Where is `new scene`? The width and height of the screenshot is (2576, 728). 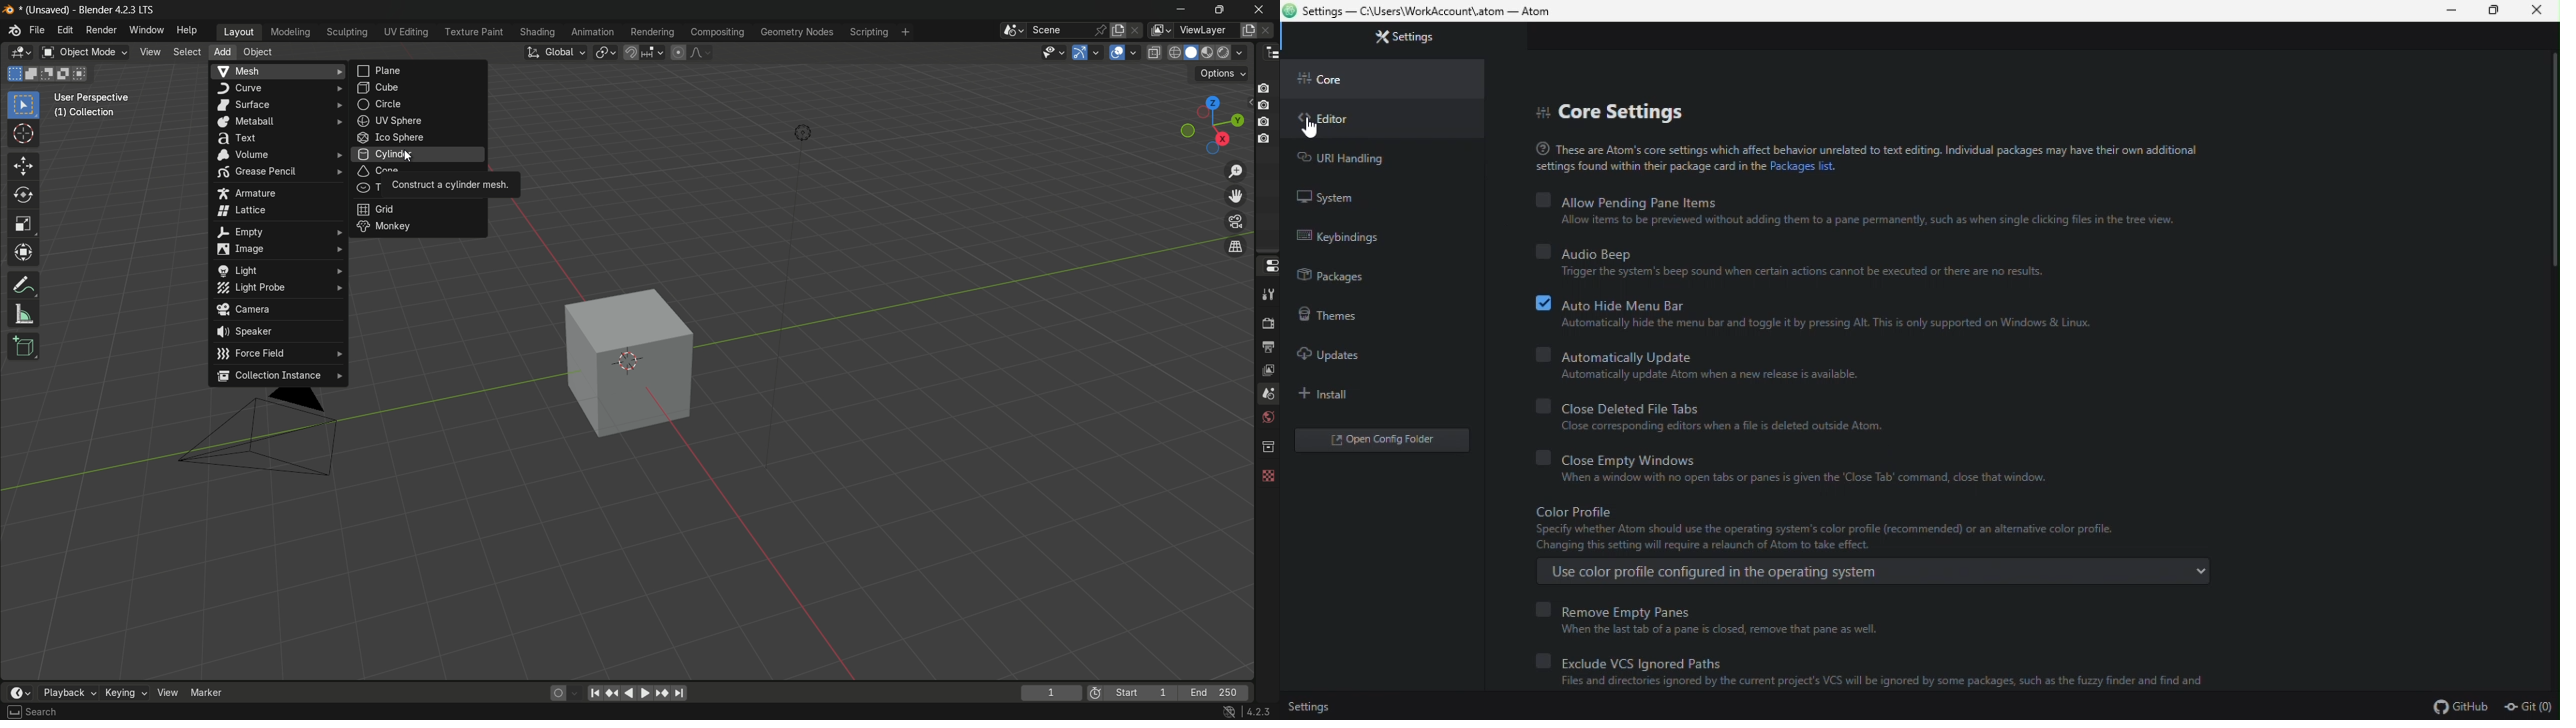
new scene is located at coordinates (1119, 30).